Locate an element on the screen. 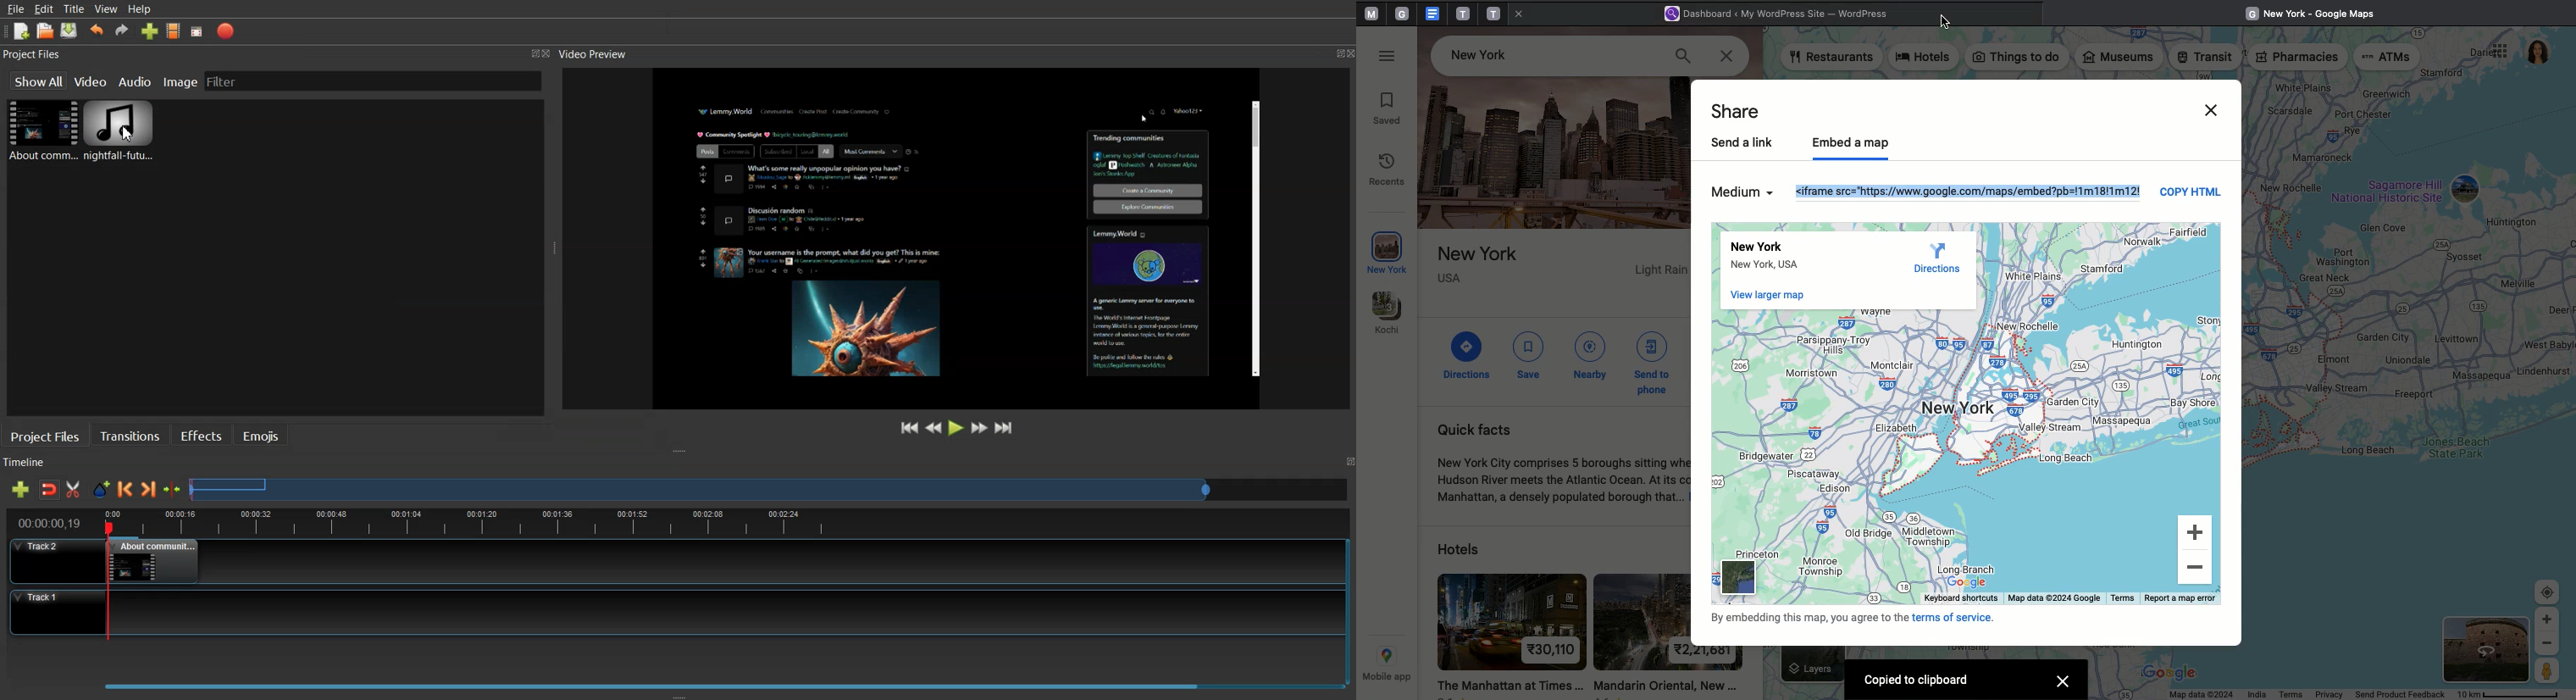 The image size is (2576, 700). Wordpress is located at coordinates (1783, 14).